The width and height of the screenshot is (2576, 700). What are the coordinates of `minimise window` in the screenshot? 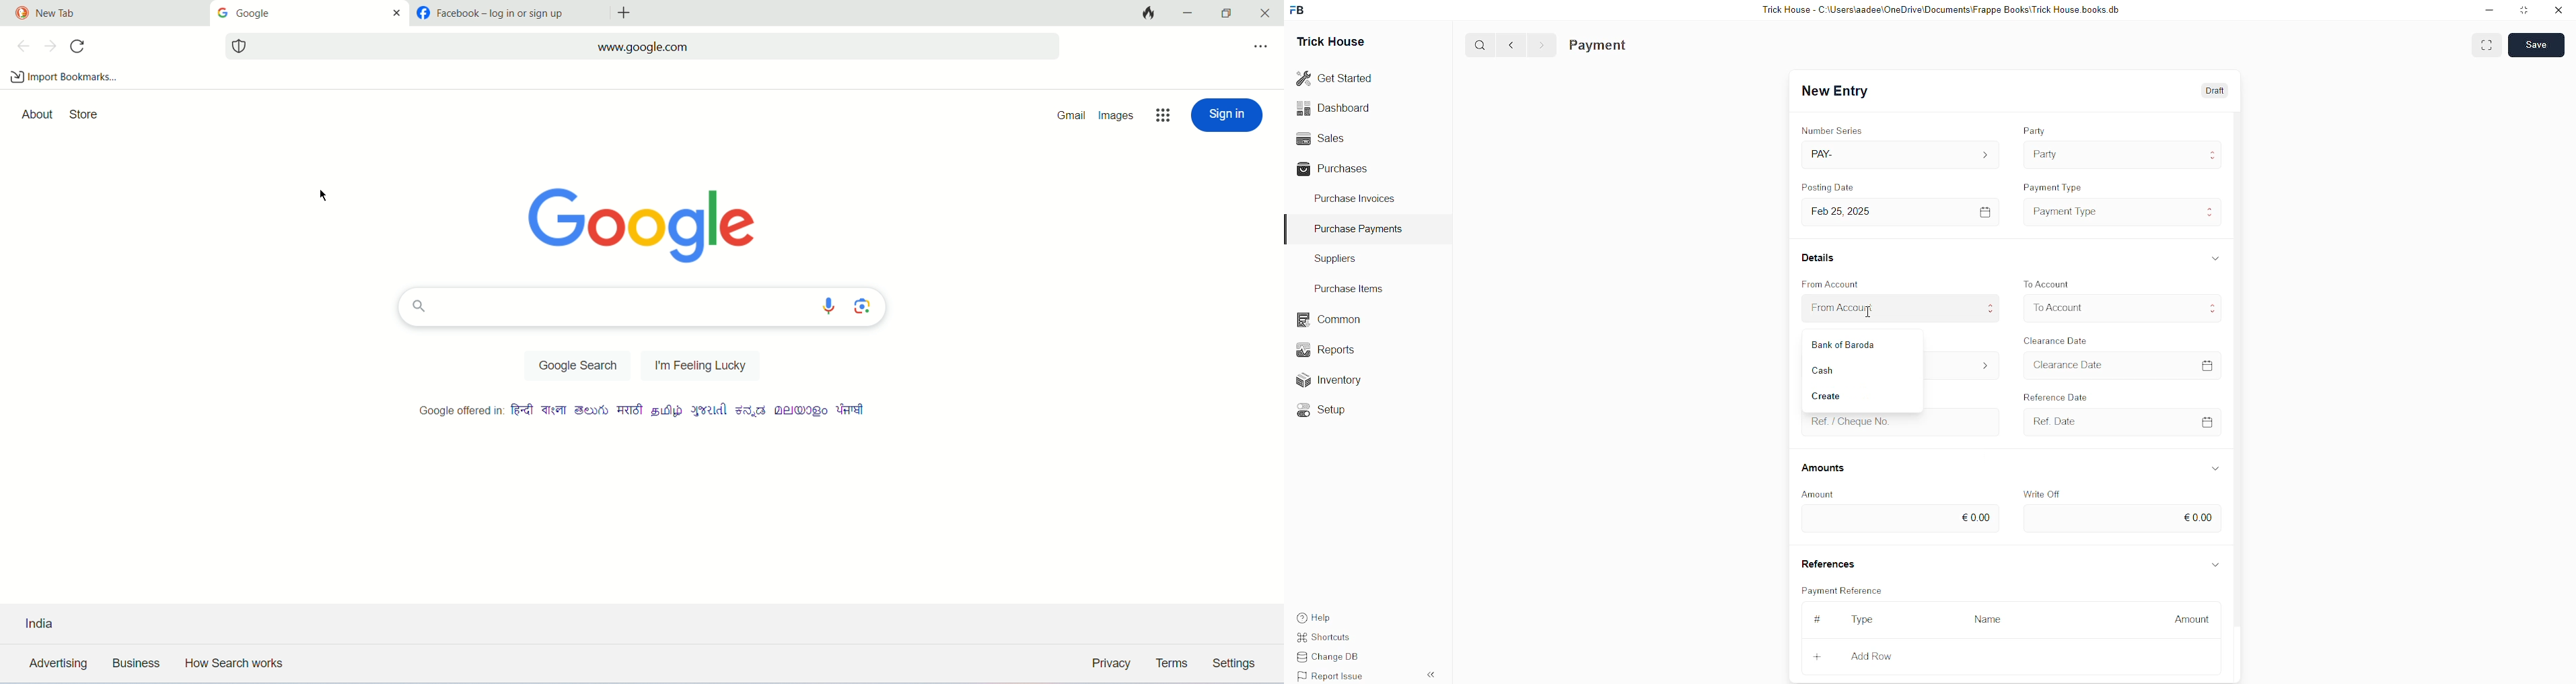 It's located at (2523, 11).